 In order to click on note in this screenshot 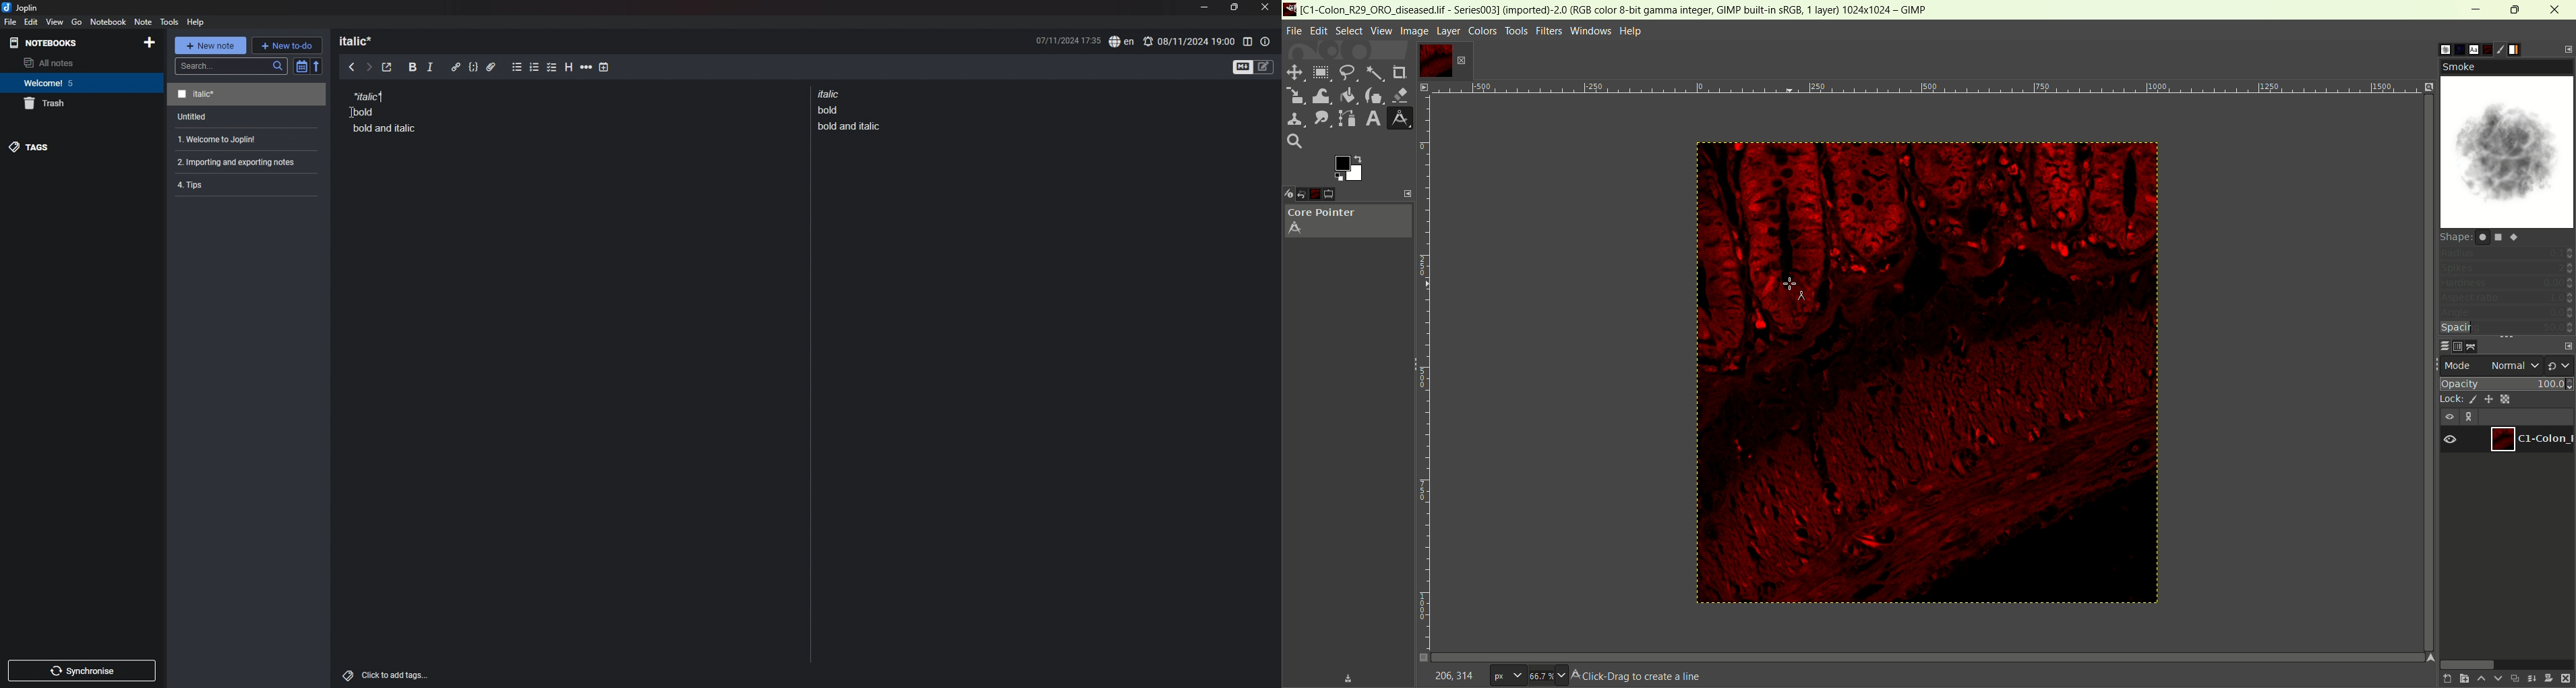, I will do `click(246, 95)`.